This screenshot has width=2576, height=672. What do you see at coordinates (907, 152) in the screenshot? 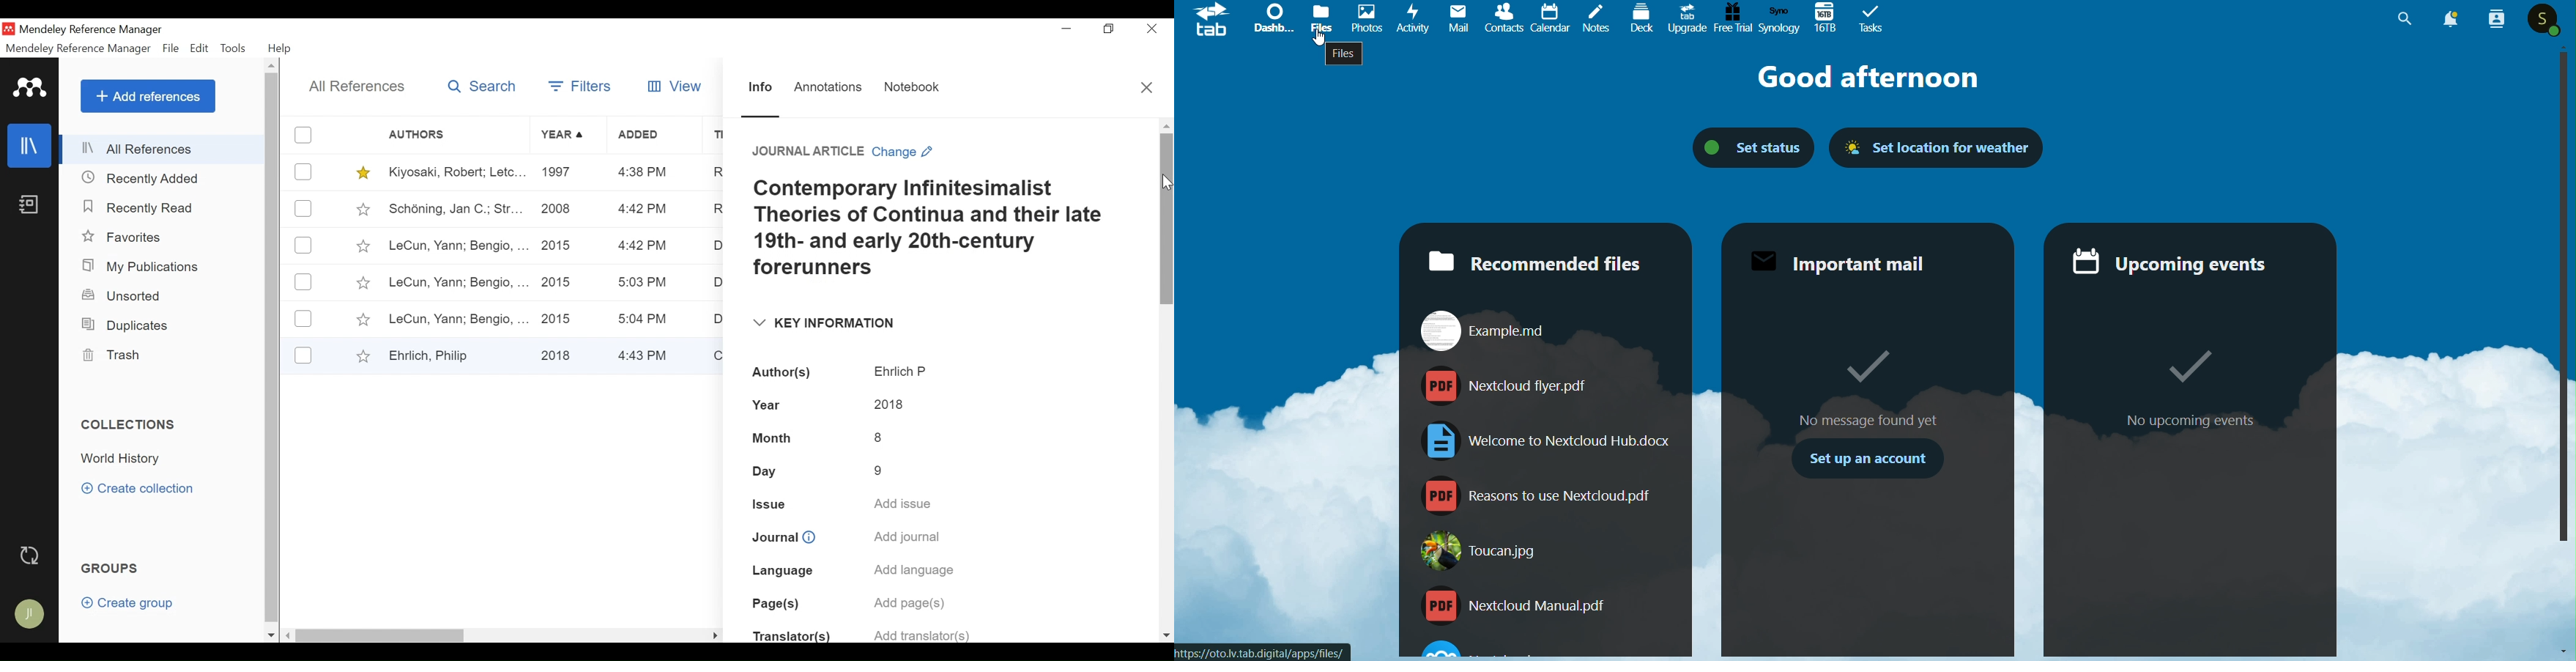
I see `Change` at bounding box center [907, 152].